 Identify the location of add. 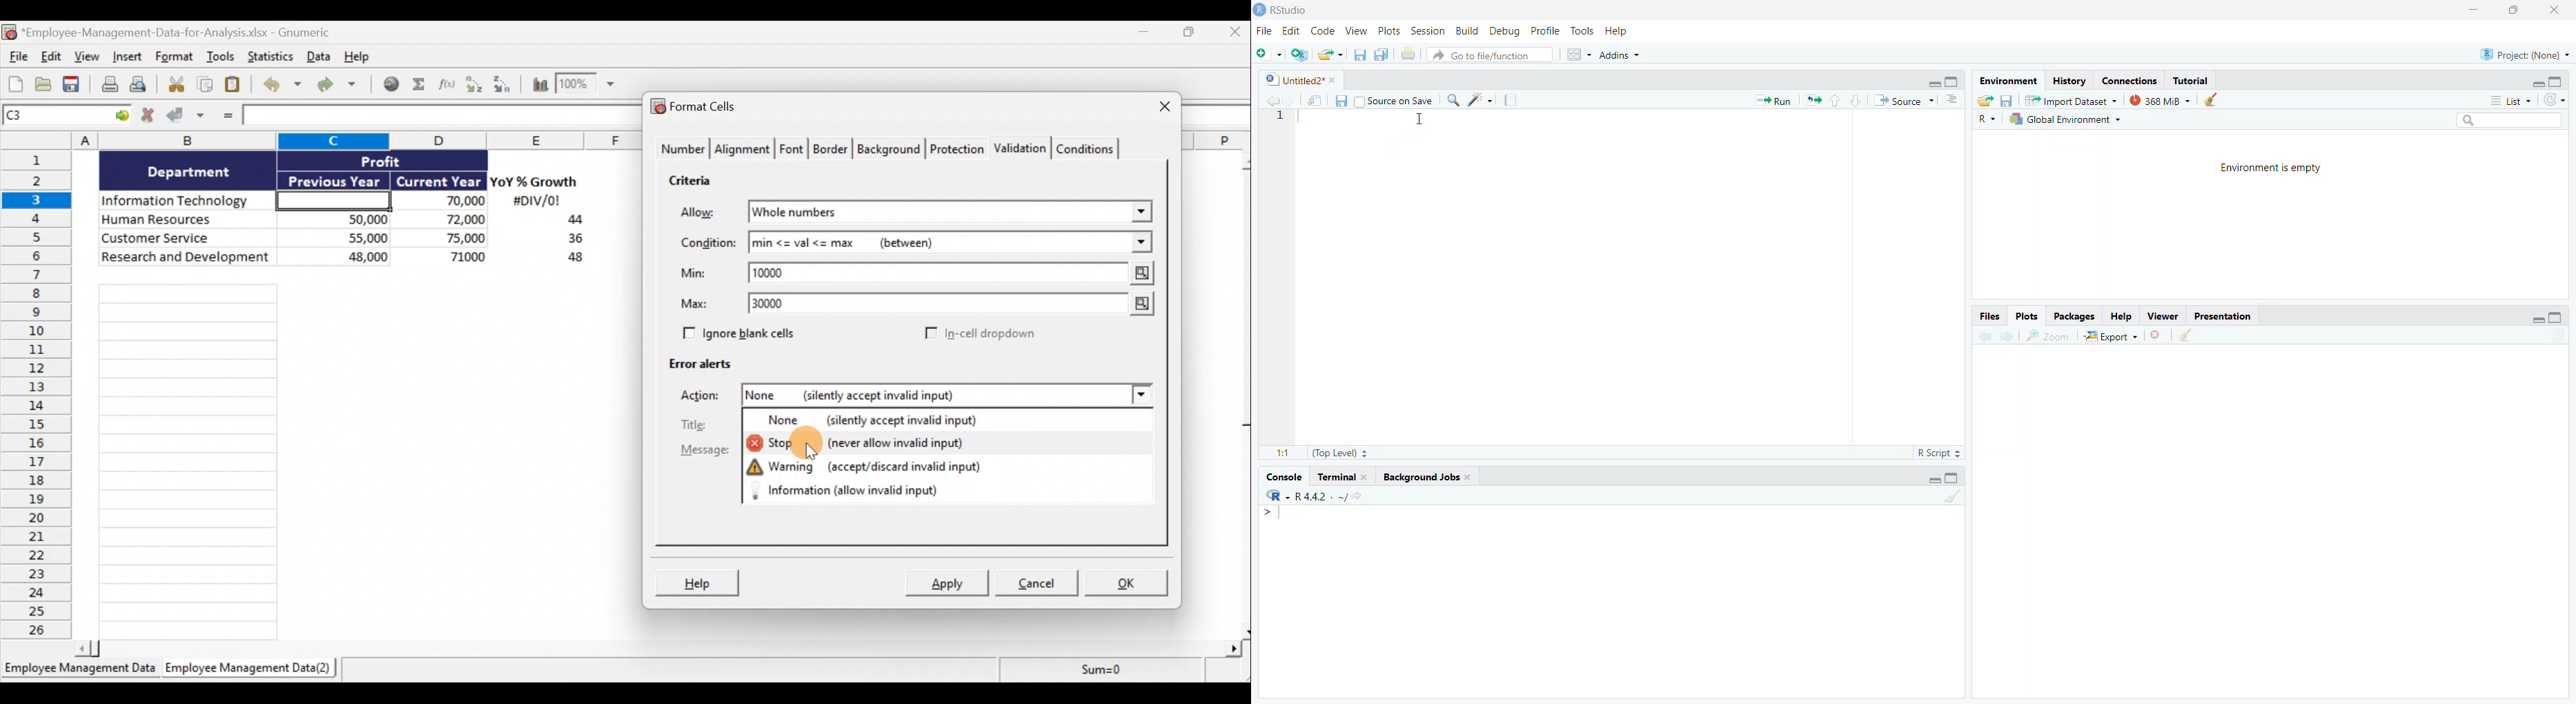
(1268, 55).